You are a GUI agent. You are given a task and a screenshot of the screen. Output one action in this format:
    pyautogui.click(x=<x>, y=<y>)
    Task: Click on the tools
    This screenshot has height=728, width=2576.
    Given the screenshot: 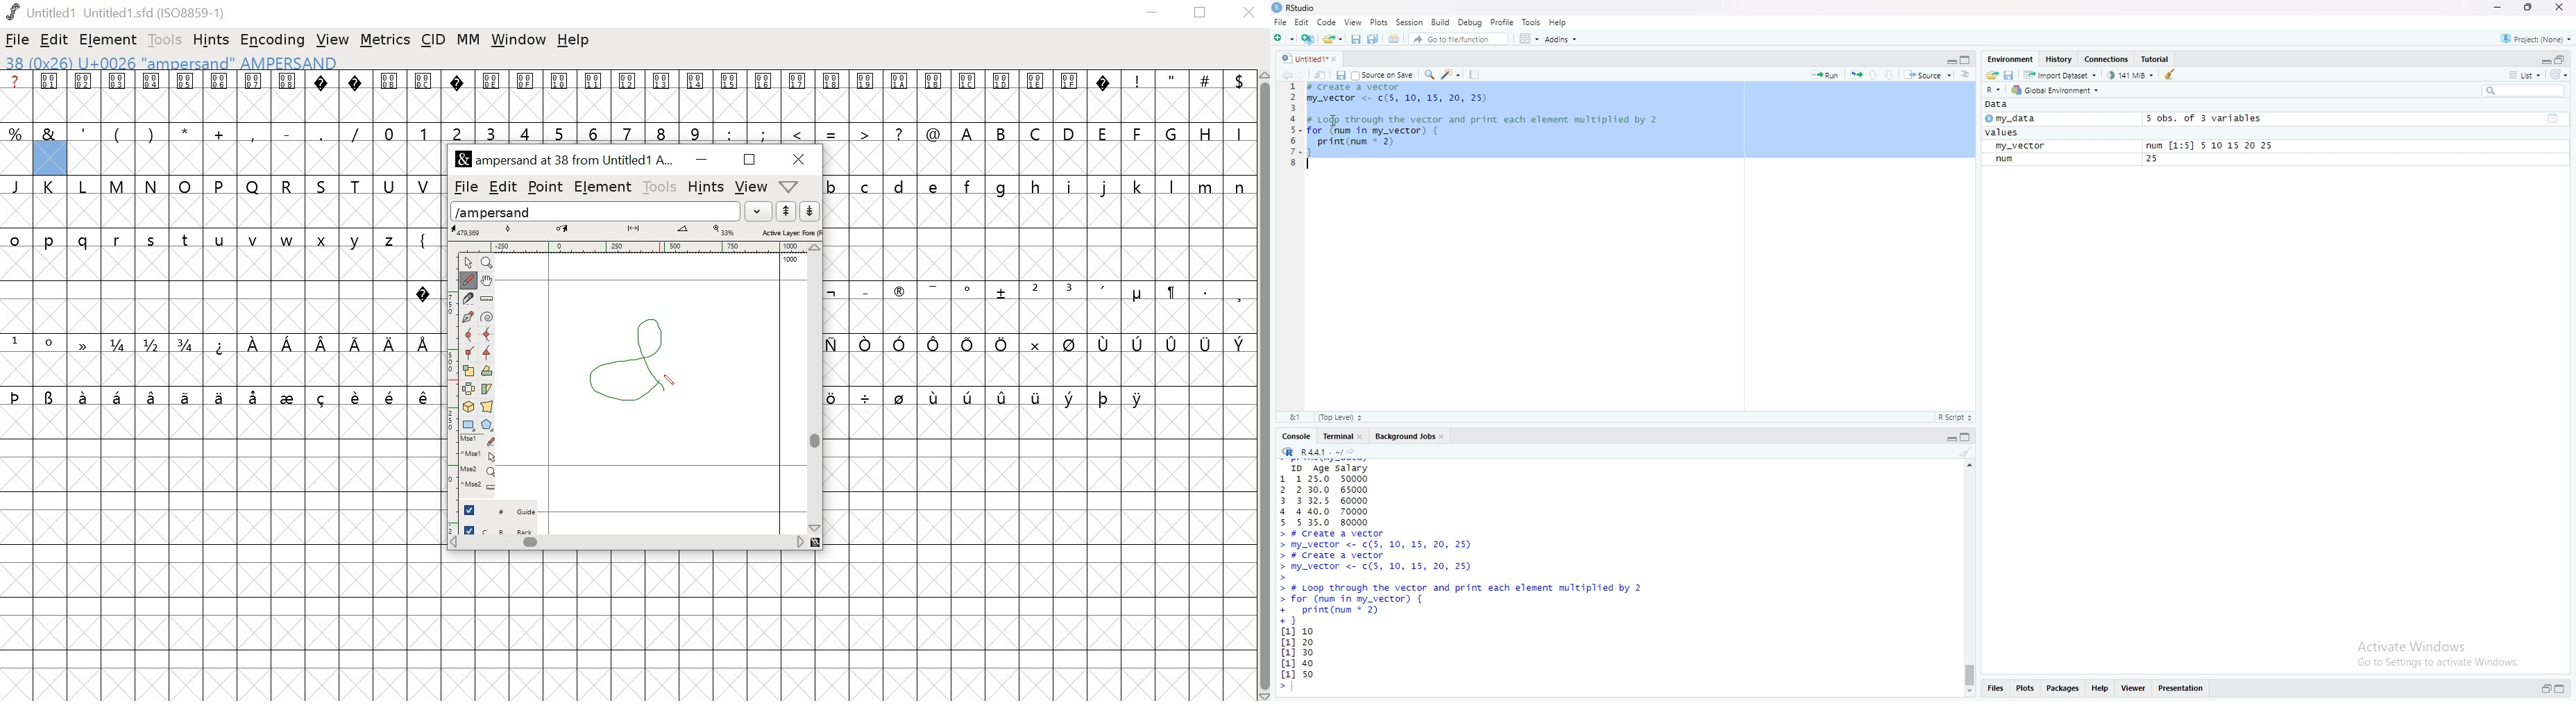 What is the action you would take?
    pyautogui.click(x=1532, y=21)
    